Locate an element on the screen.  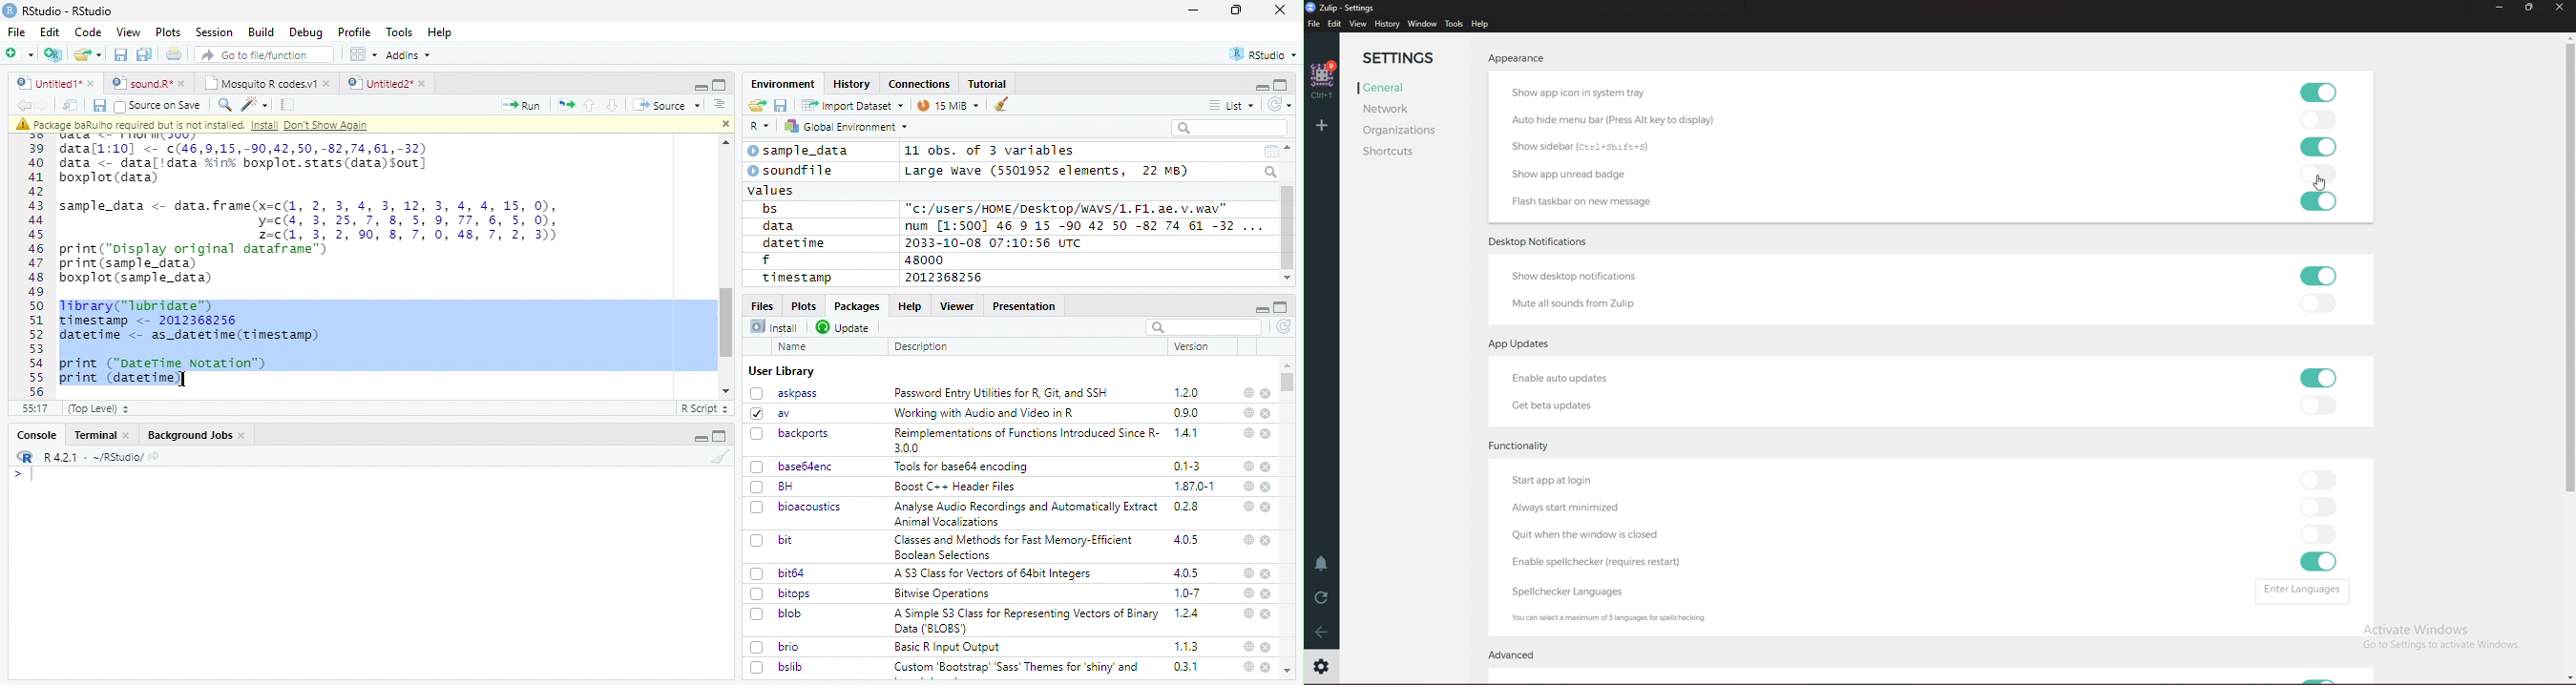
File is located at coordinates (1314, 25).